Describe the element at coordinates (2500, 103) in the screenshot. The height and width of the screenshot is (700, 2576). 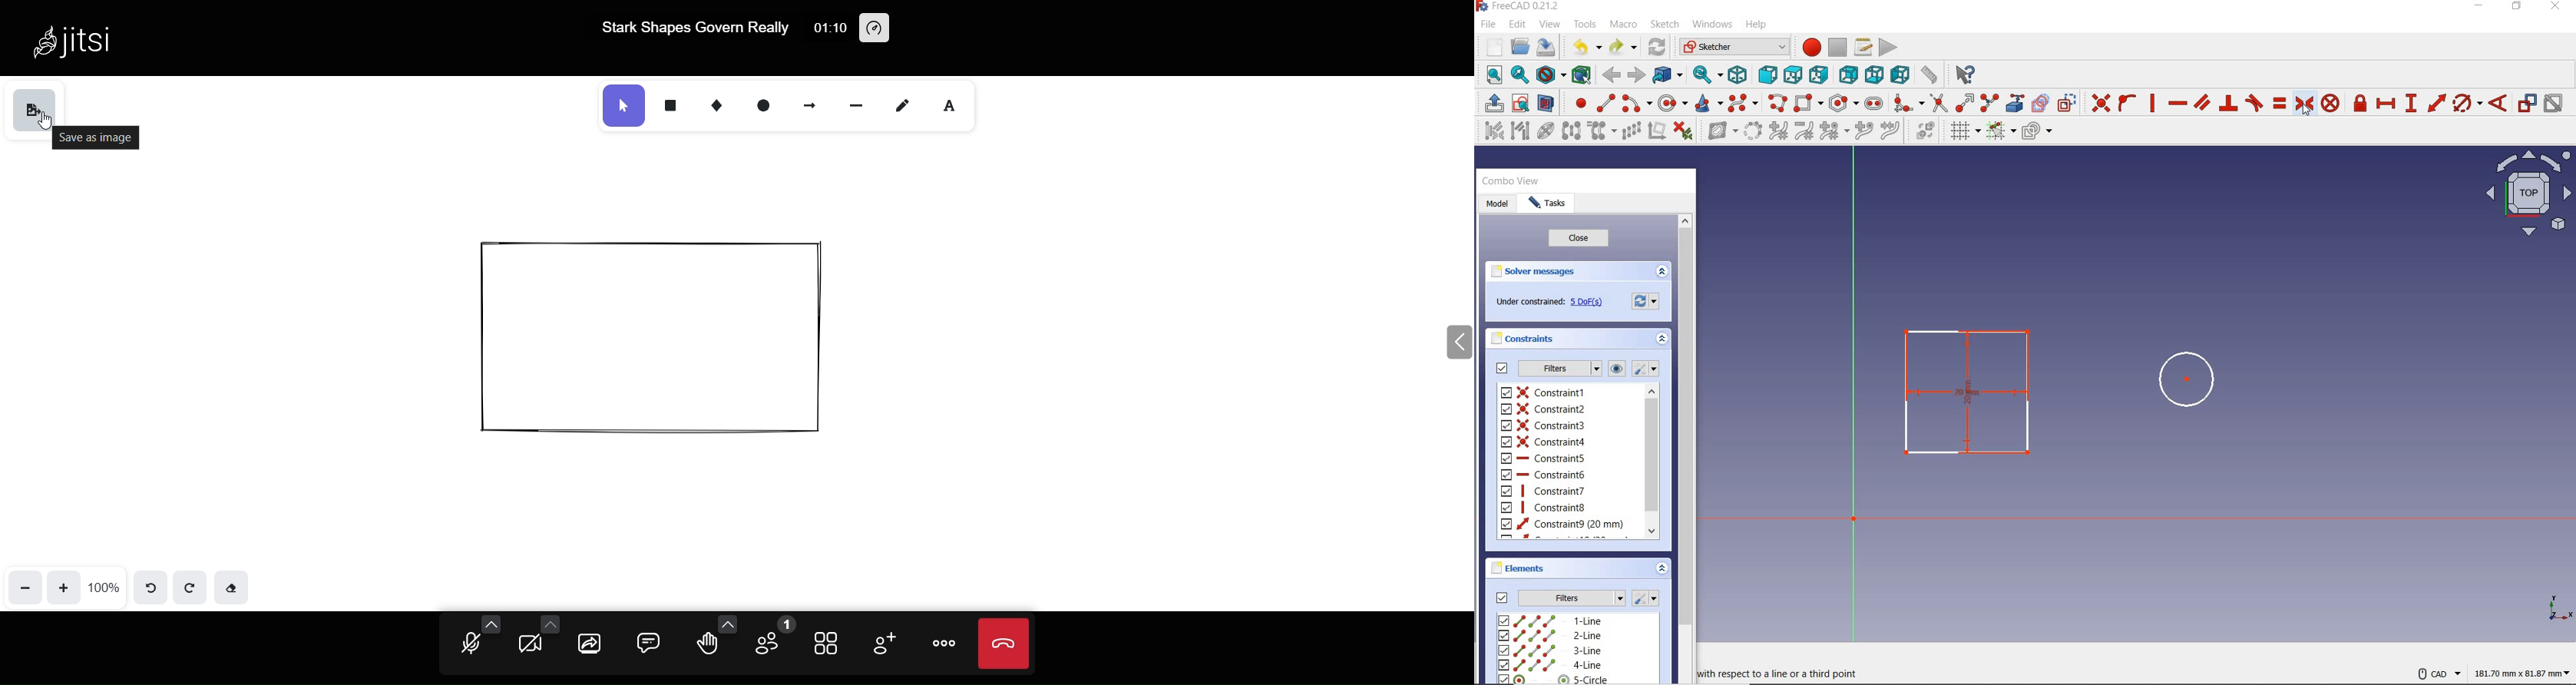
I see `constrain angle` at that location.